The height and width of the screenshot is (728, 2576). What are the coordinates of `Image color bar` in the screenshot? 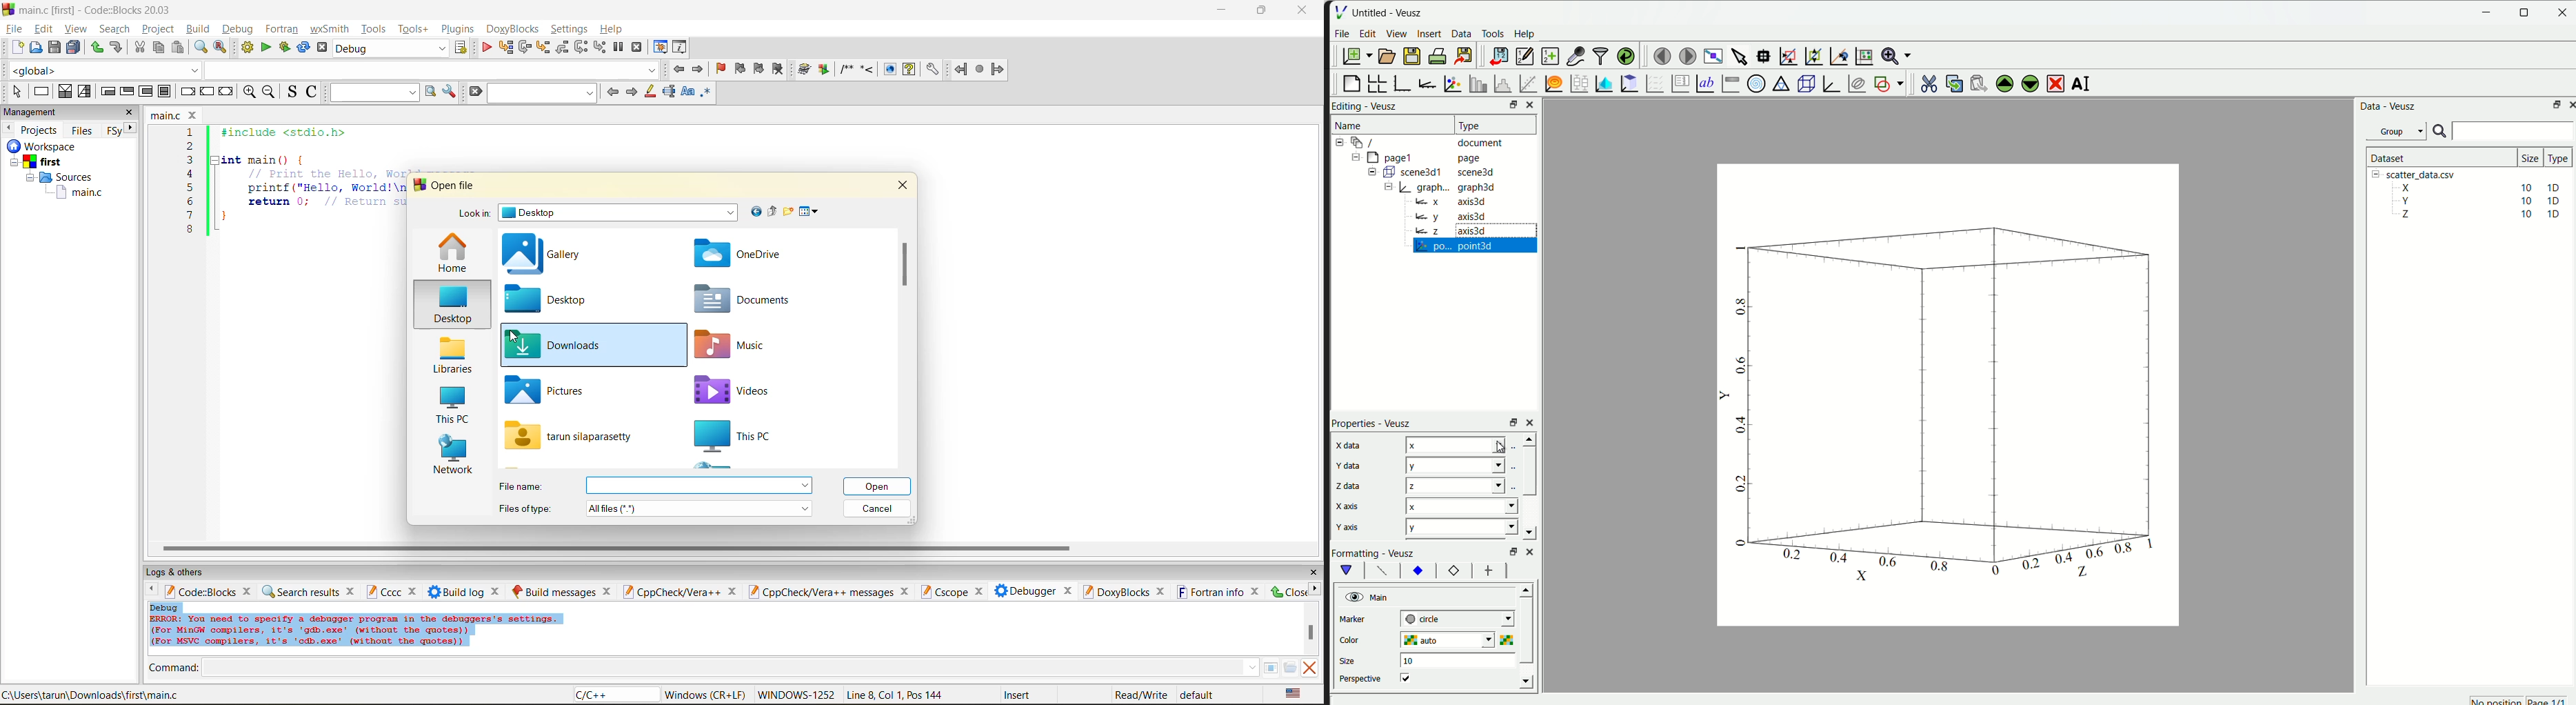 It's located at (1732, 83).